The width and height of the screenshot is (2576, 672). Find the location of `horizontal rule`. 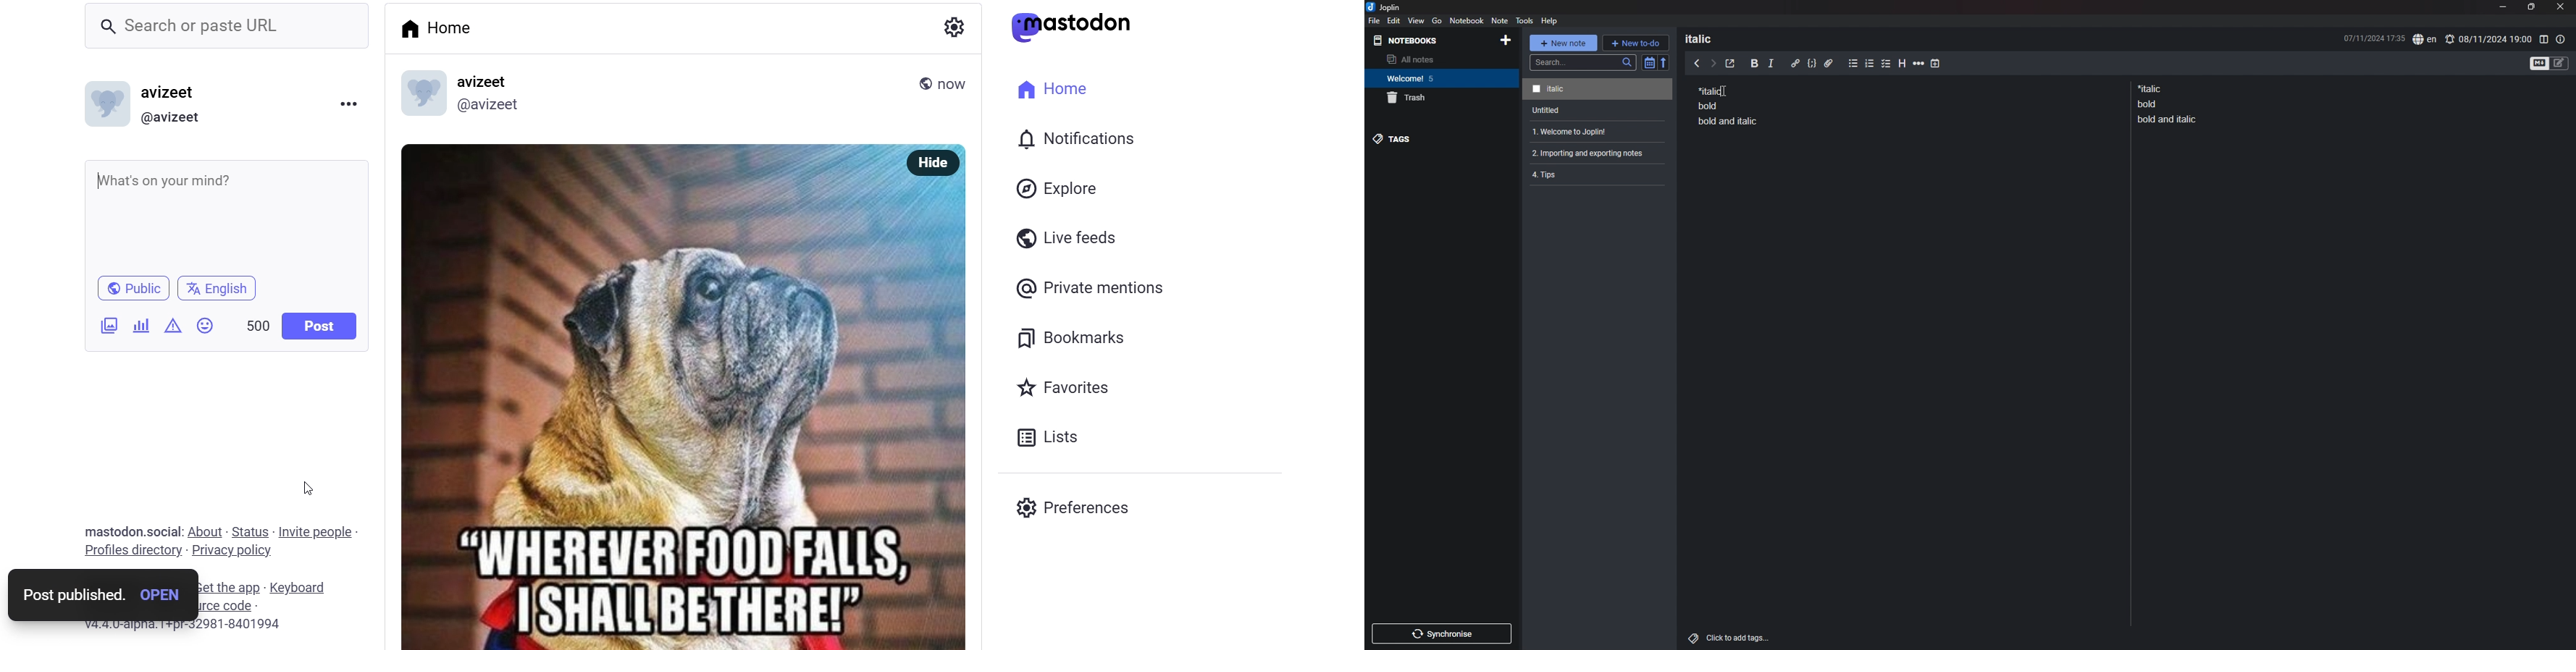

horizontal rule is located at coordinates (1919, 65).